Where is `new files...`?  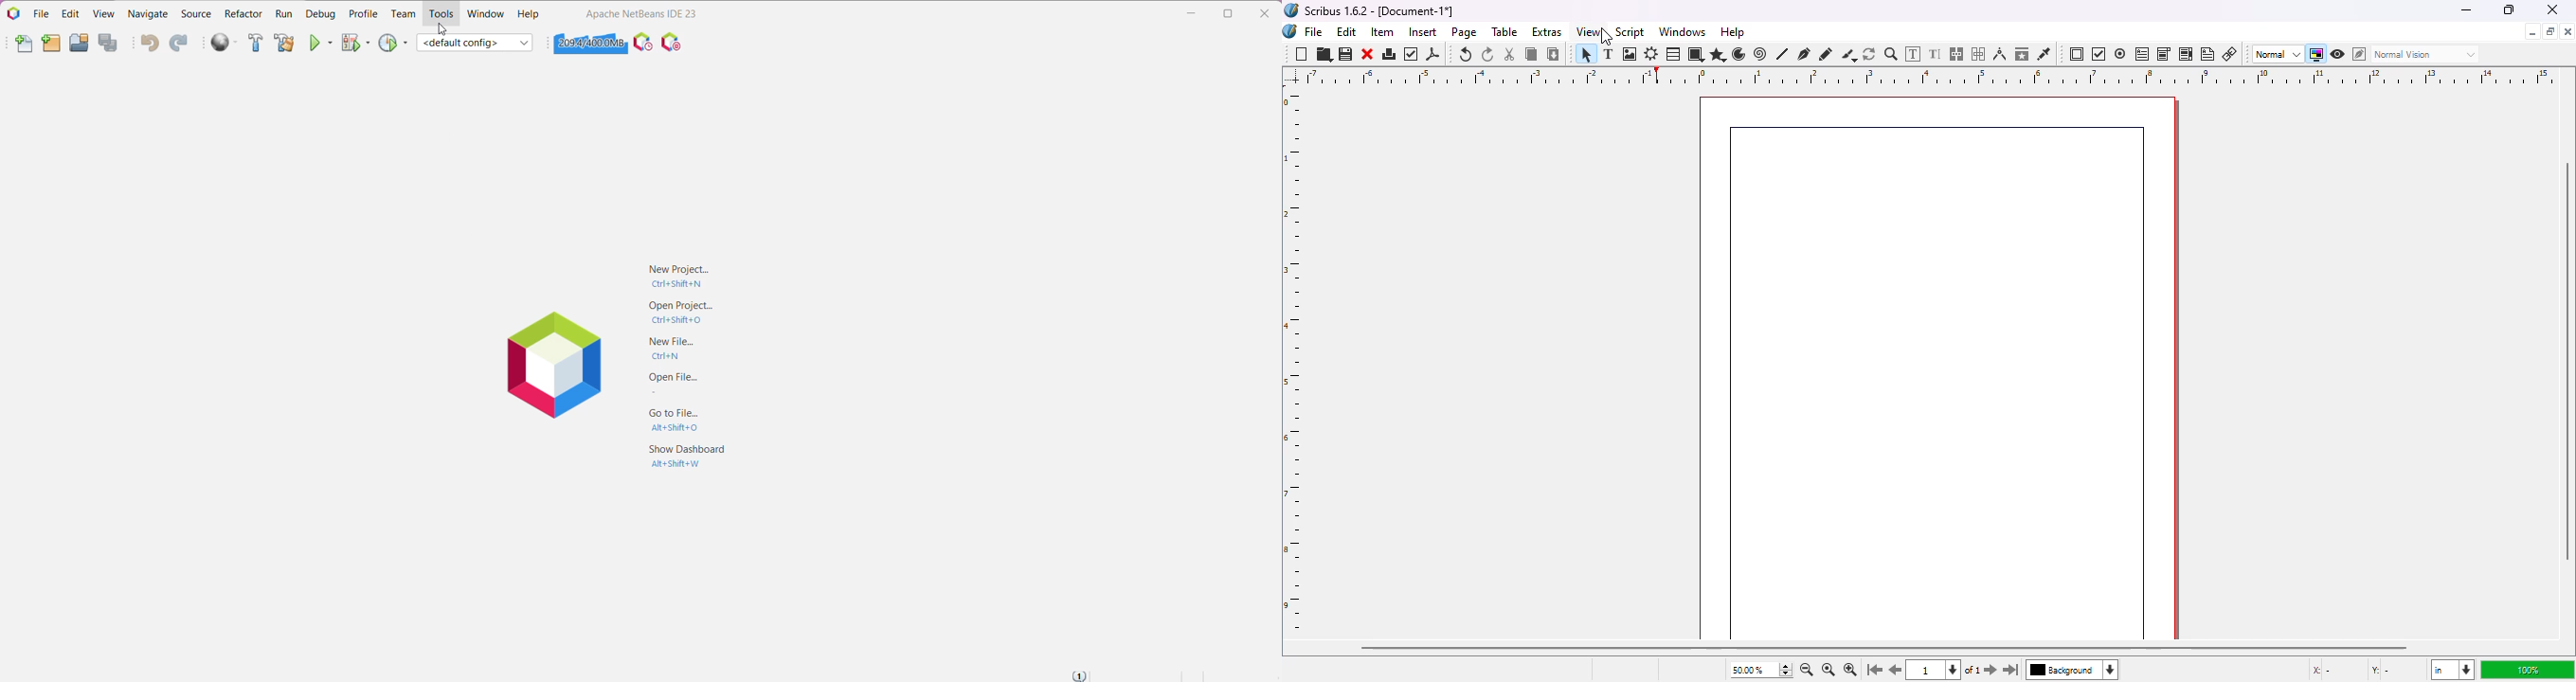
new files... is located at coordinates (679, 350).